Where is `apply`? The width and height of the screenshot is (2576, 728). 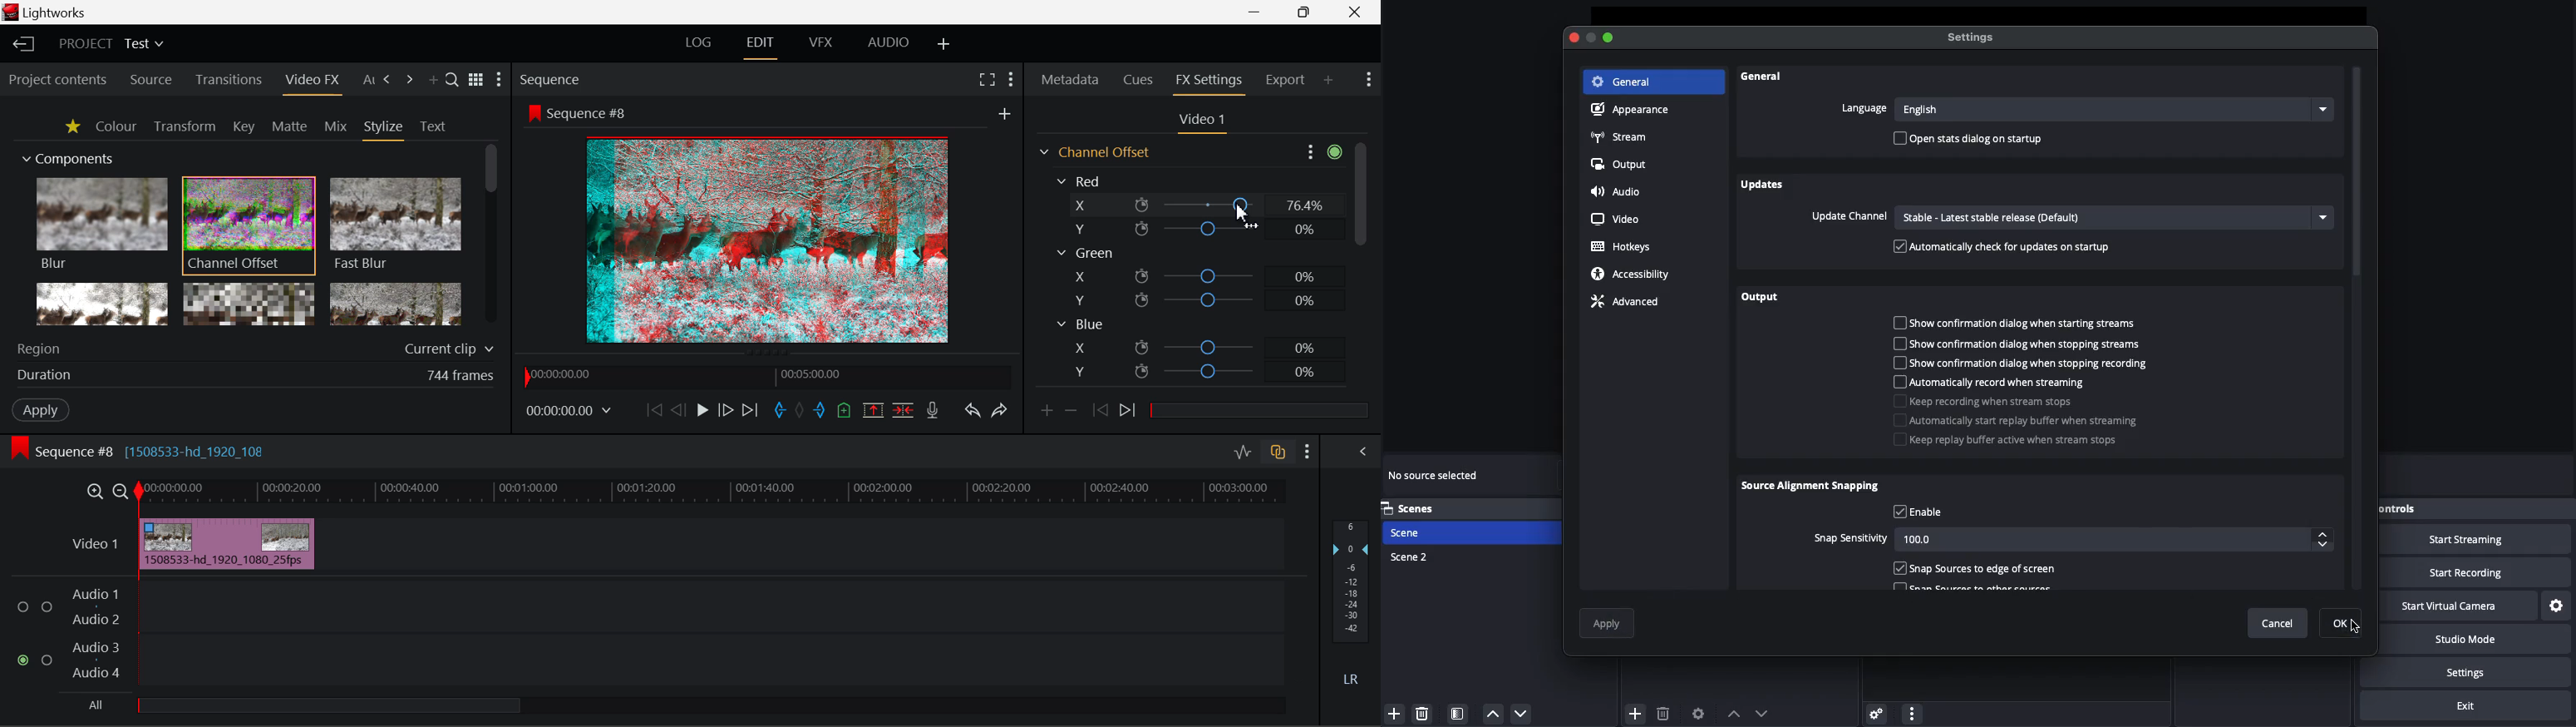
apply is located at coordinates (1609, 624).